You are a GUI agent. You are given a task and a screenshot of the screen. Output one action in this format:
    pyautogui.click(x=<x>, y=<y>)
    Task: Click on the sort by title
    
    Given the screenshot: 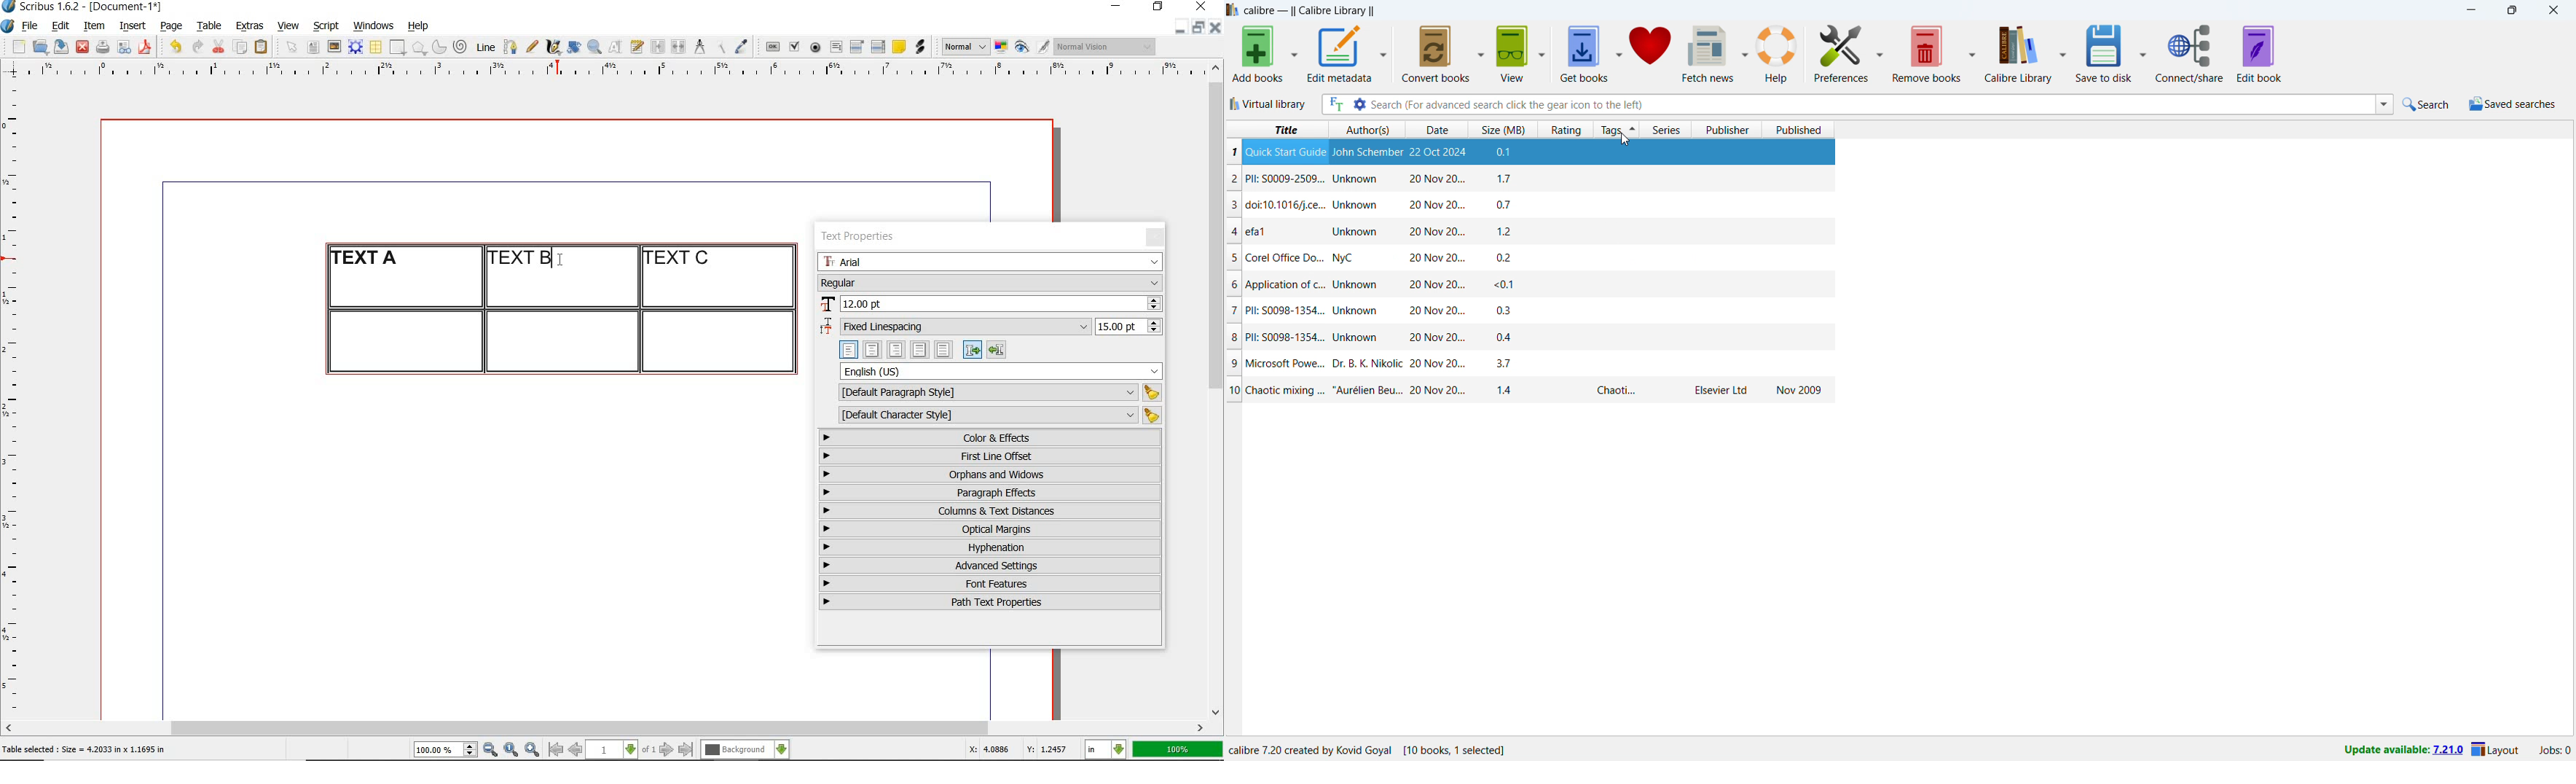 What is the action you would take?
    pyautogui.click(x=1276, y=130)
    